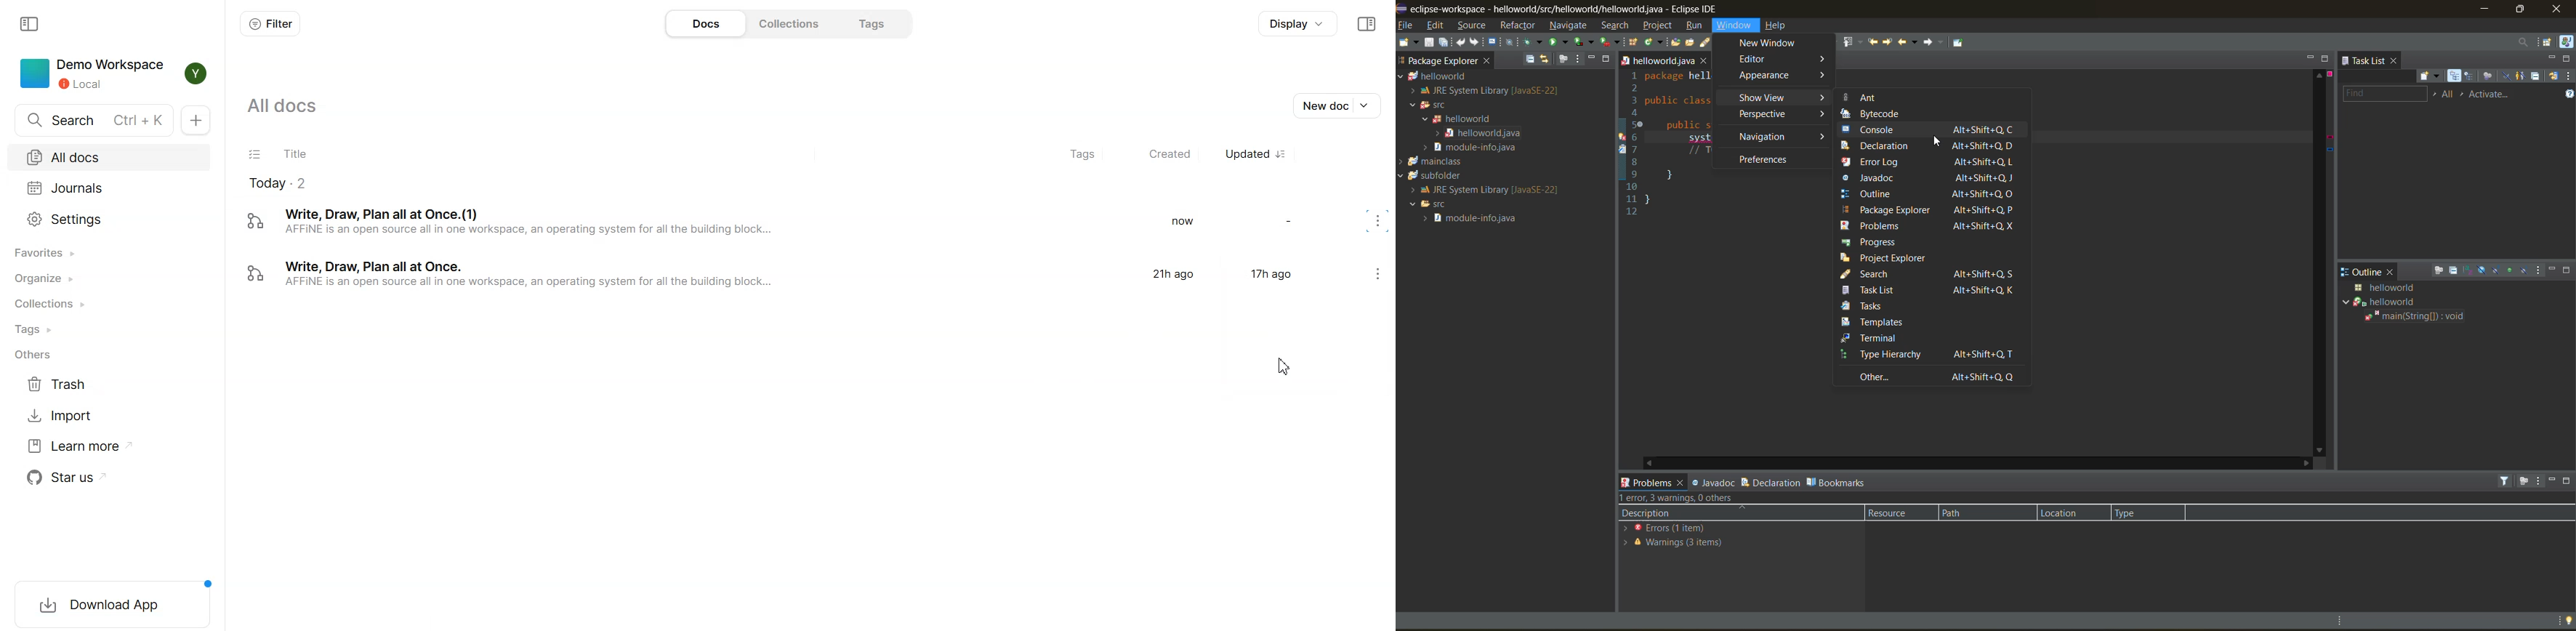 Image resolution: width=2576 pixels, height=644 pixels. What do you see at coordinates (1530, 60) in the screenshot?
I see `collapse all` at bounding box center [1530, 60].